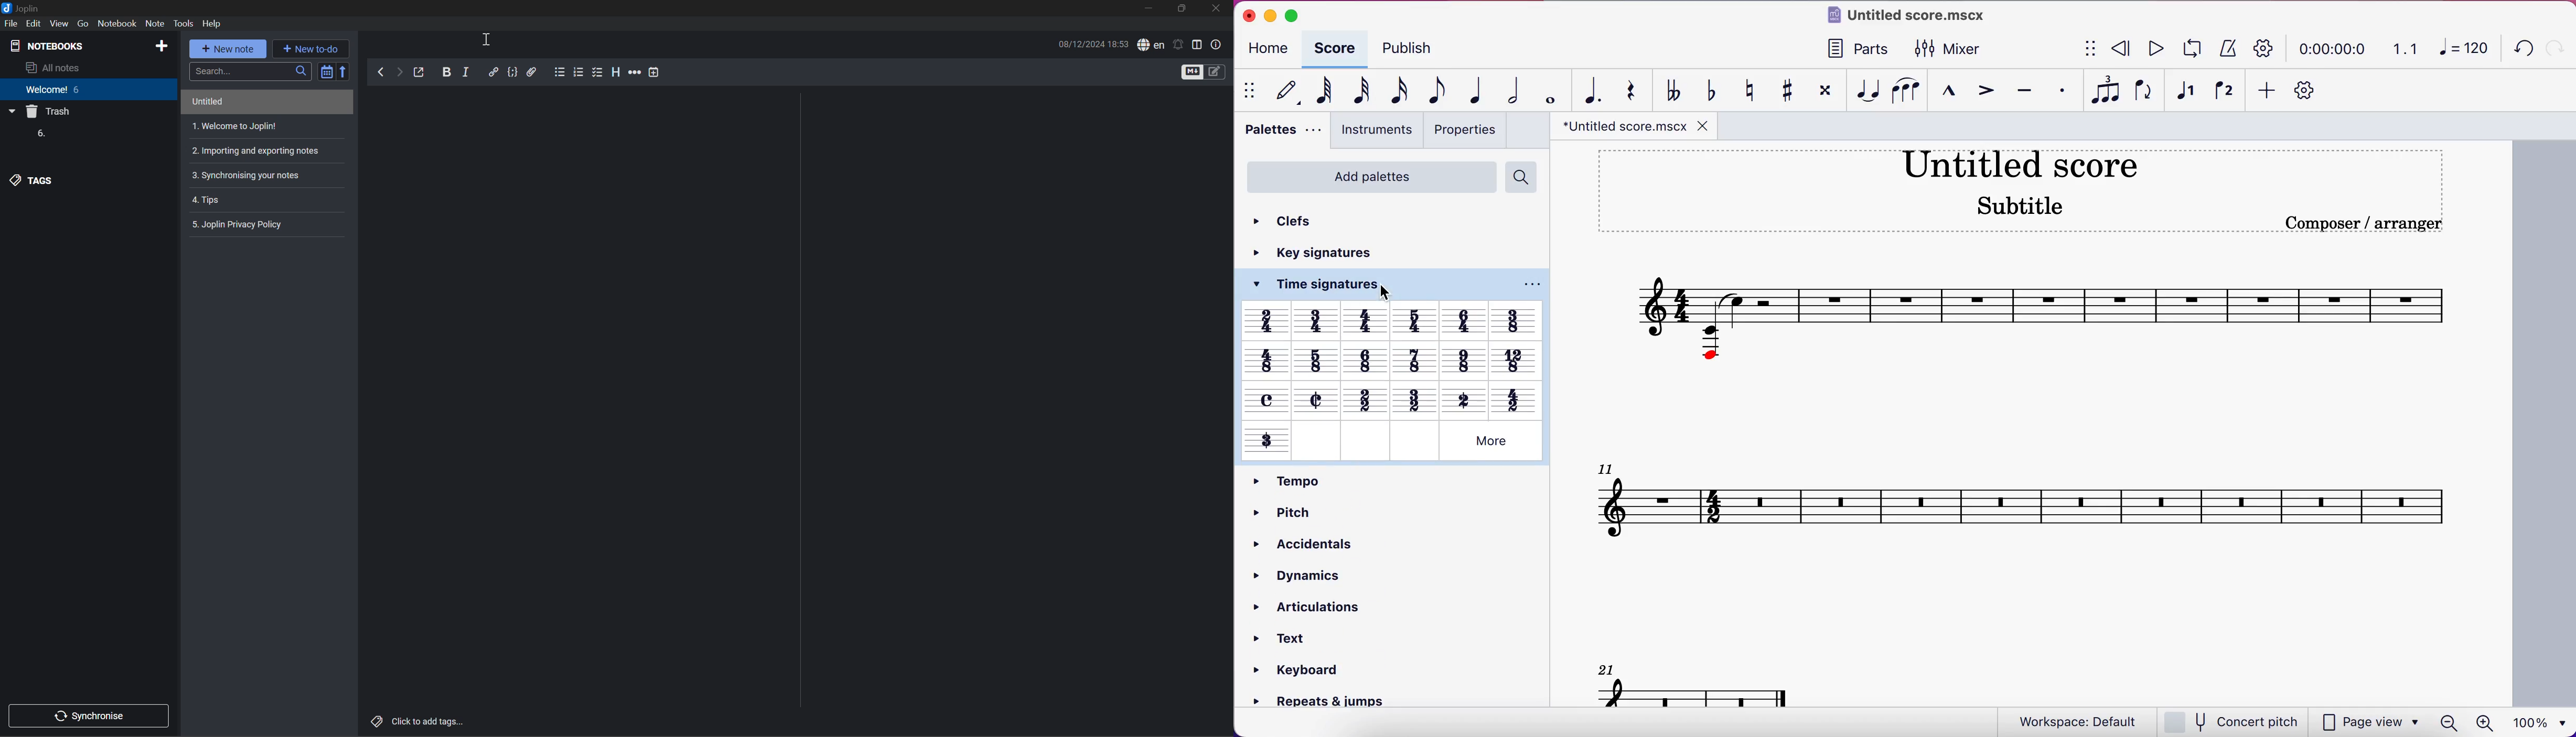  What do you see at coordinates (2401, 49) in the screenshot?
I see `1.1` at bounding box center [2401, 49].